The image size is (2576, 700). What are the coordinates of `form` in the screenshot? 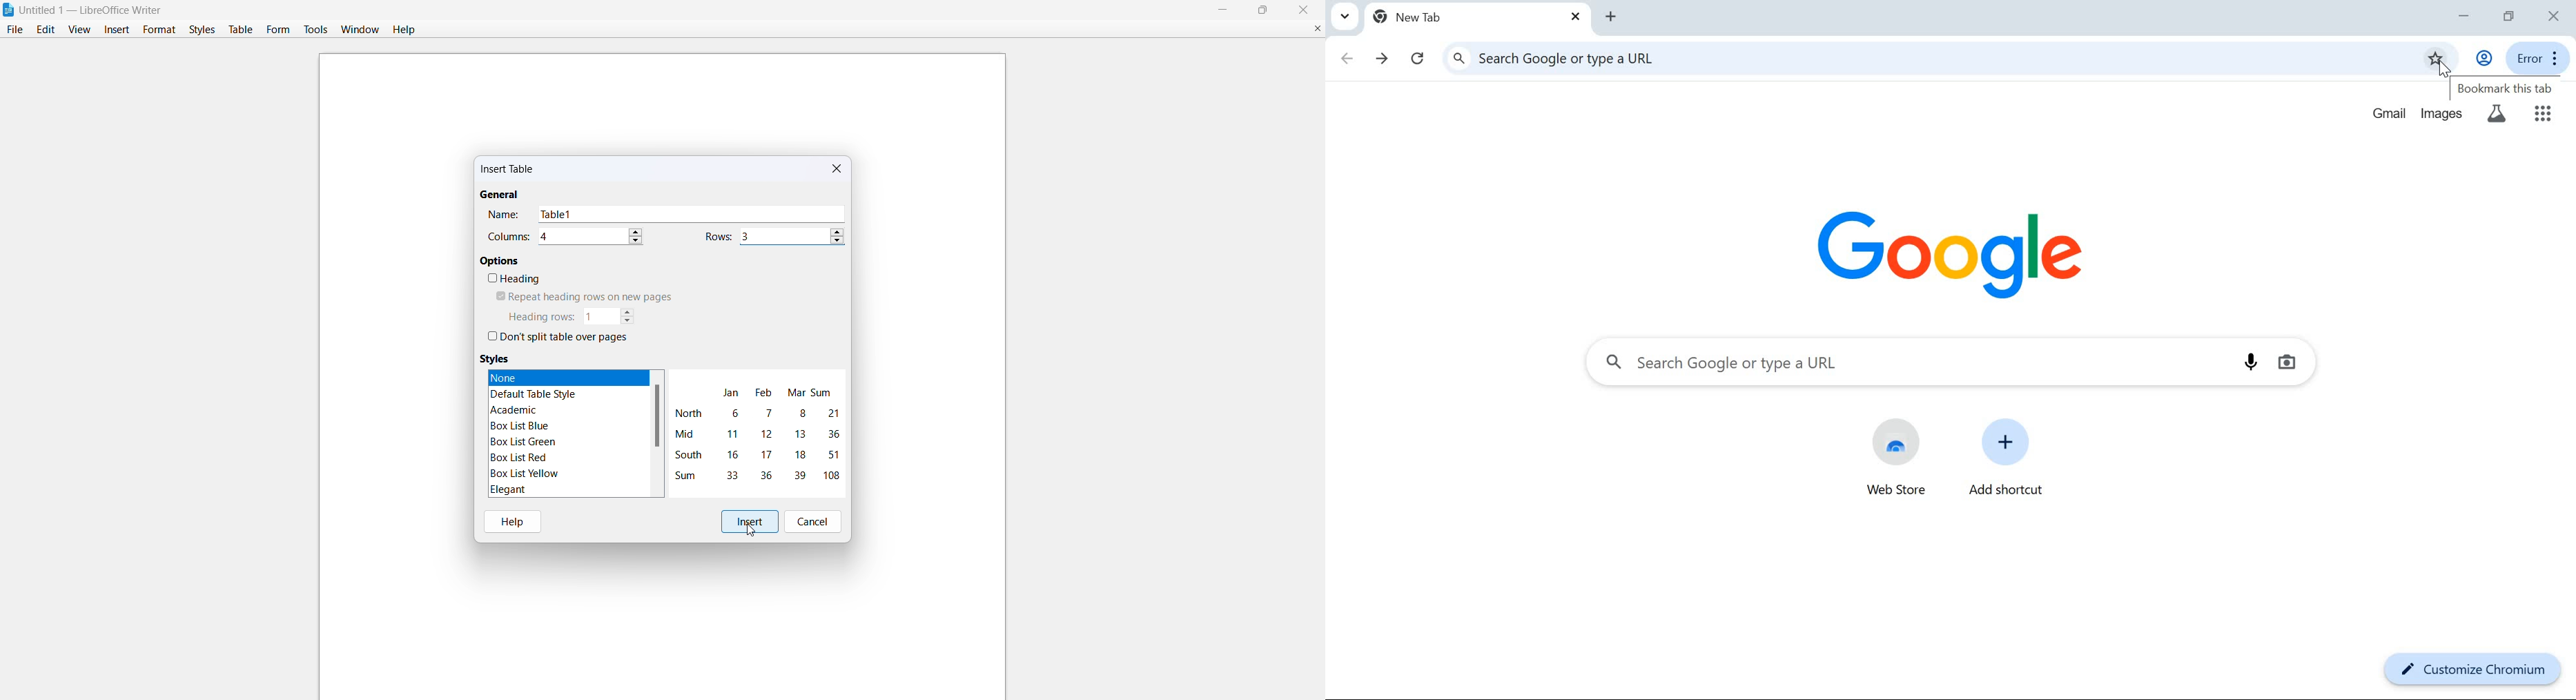 It's located at (278, 29).